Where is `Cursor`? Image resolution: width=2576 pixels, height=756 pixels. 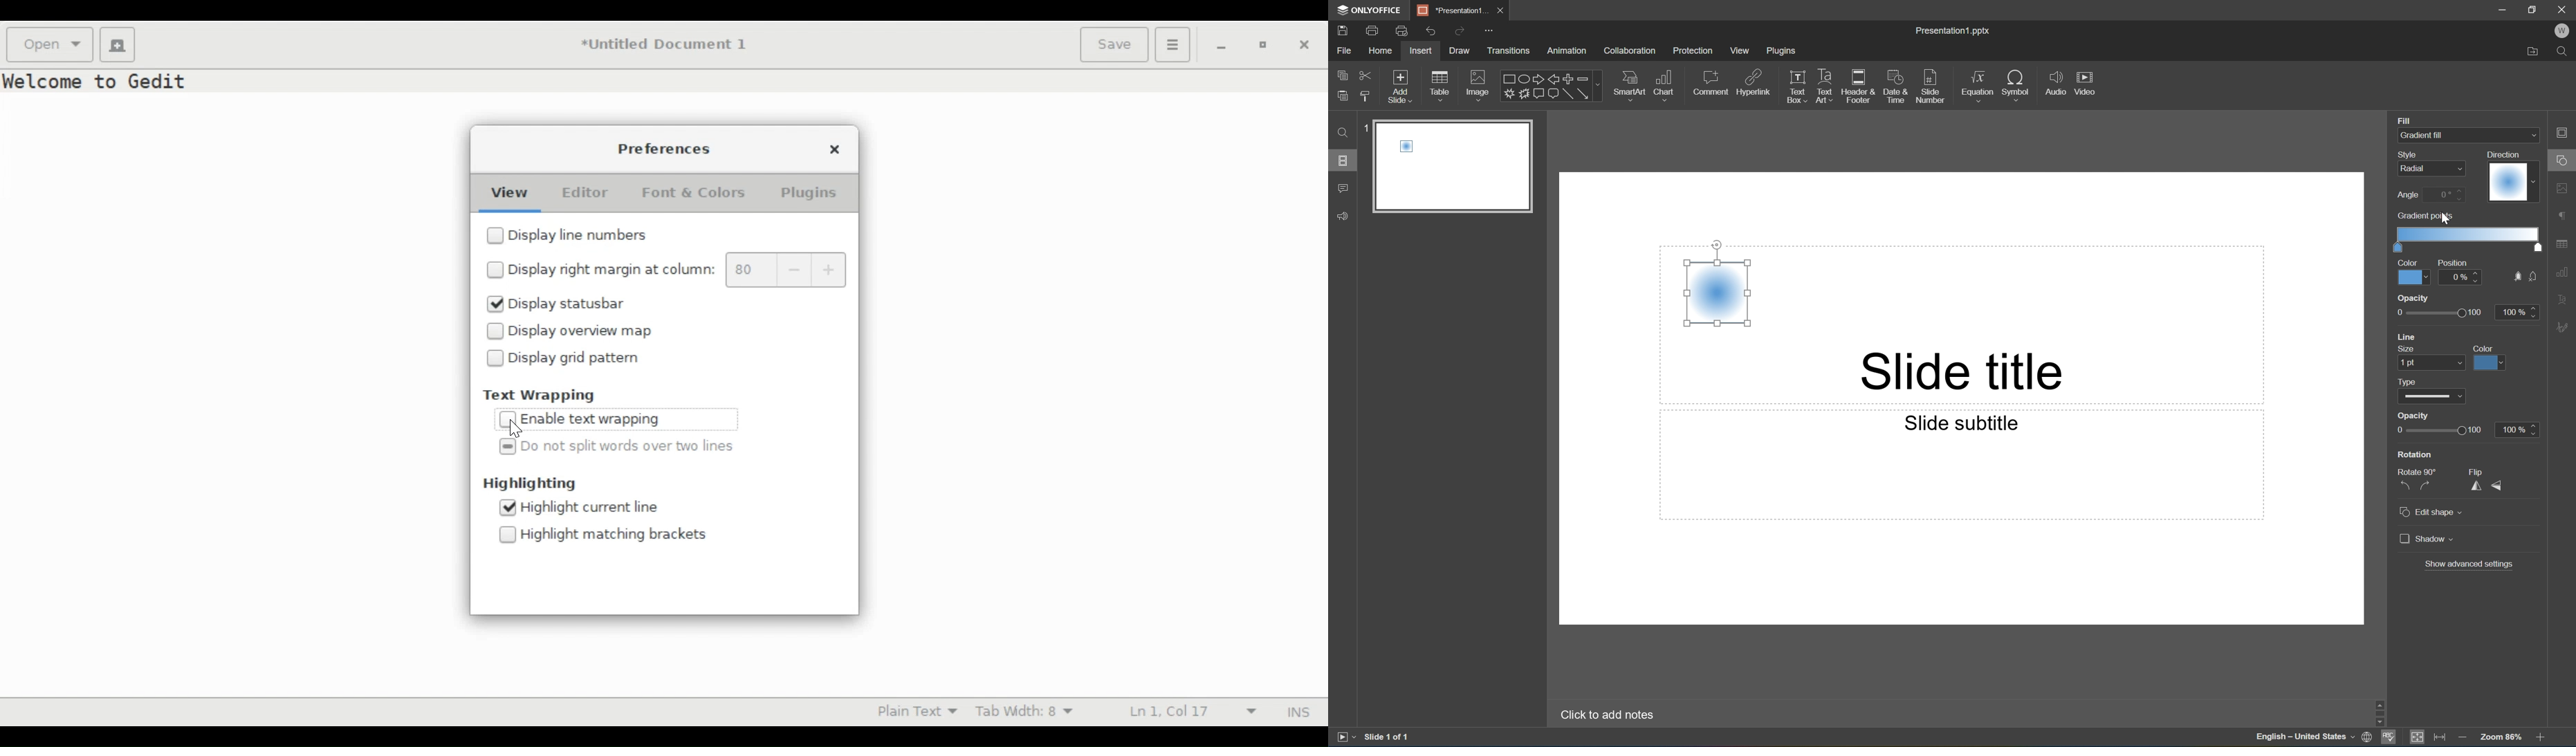
Cursor is located at coordinates (2448, 217).